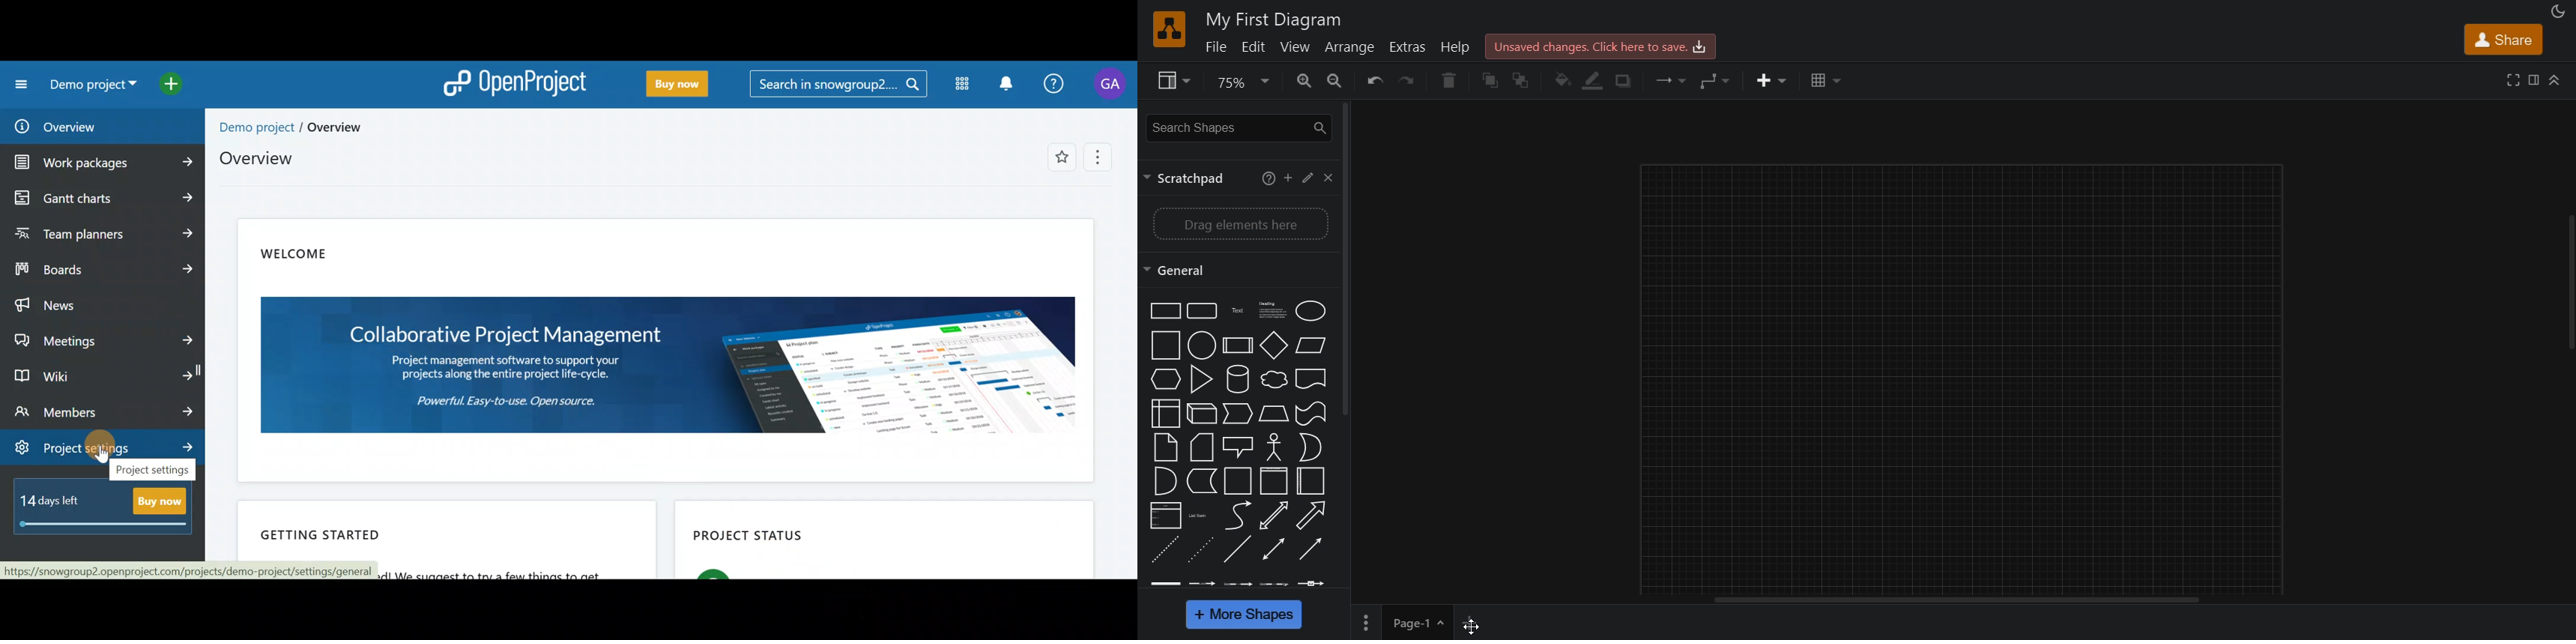  Describe the element at coordinates (1009, 87) in the screenshot. I see `Notification centre` at that location.